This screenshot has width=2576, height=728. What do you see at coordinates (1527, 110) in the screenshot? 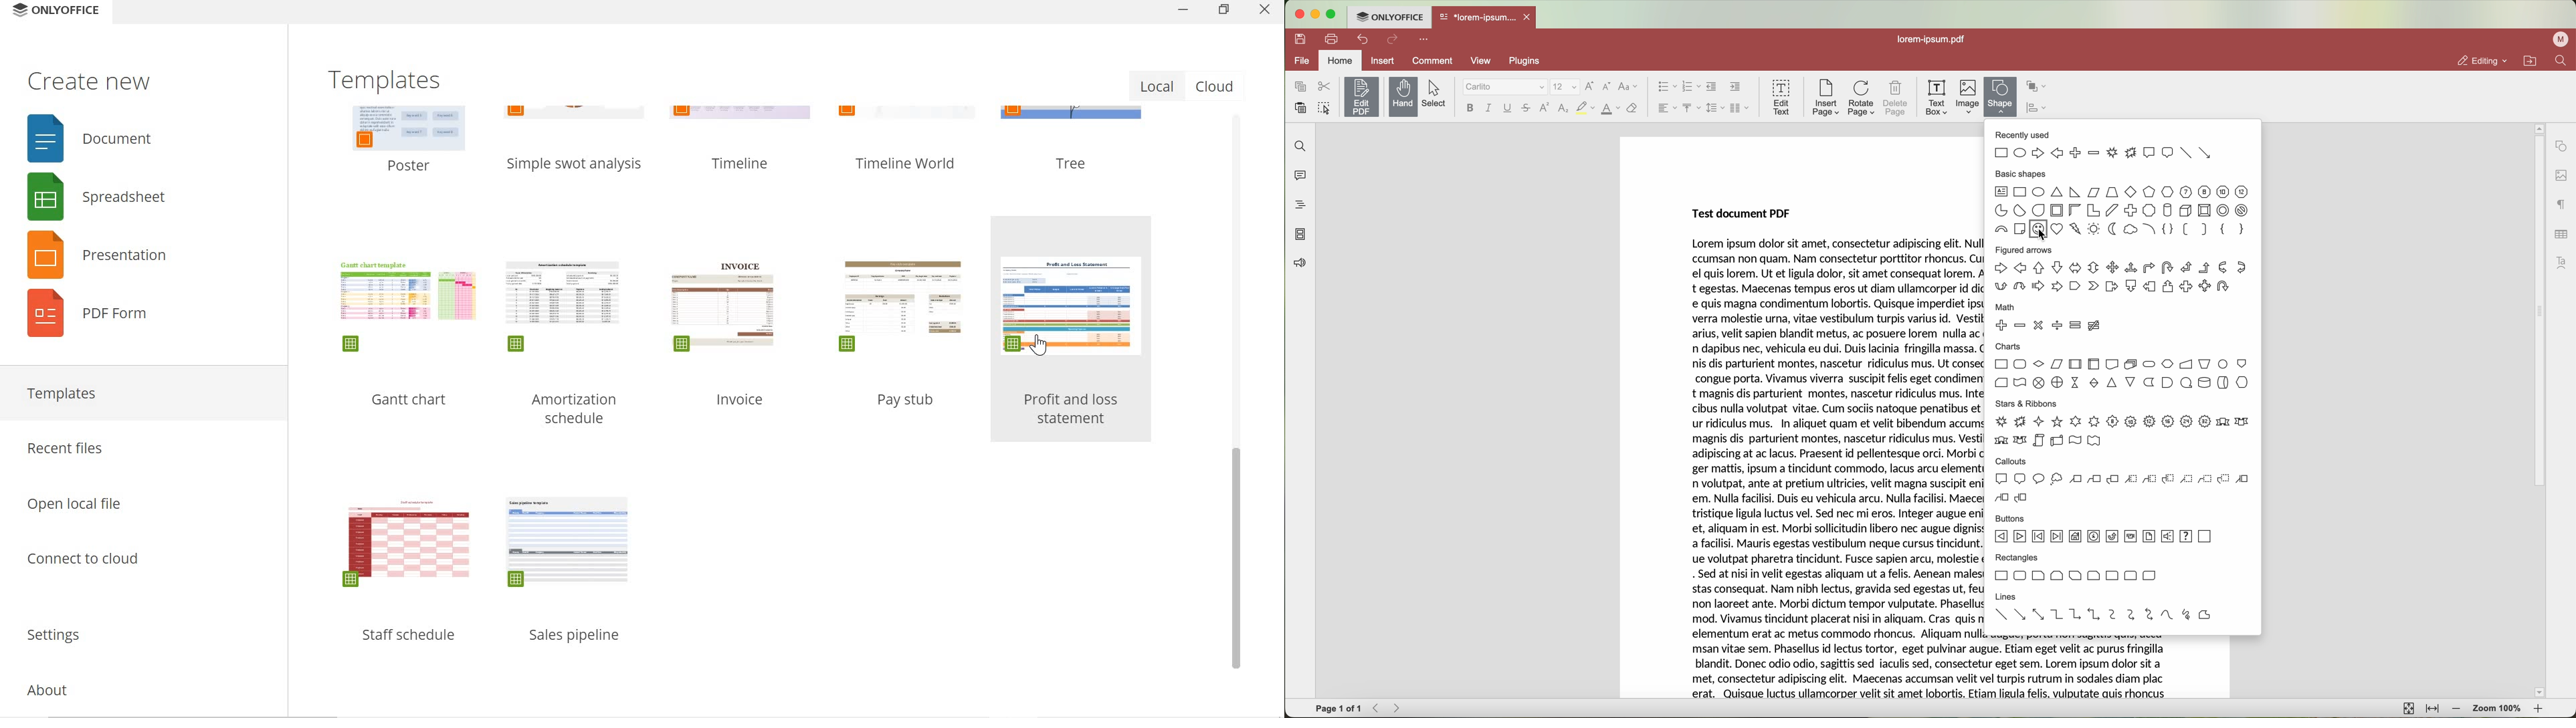
I see `strikethrough` at bounding box center [1527, 110].